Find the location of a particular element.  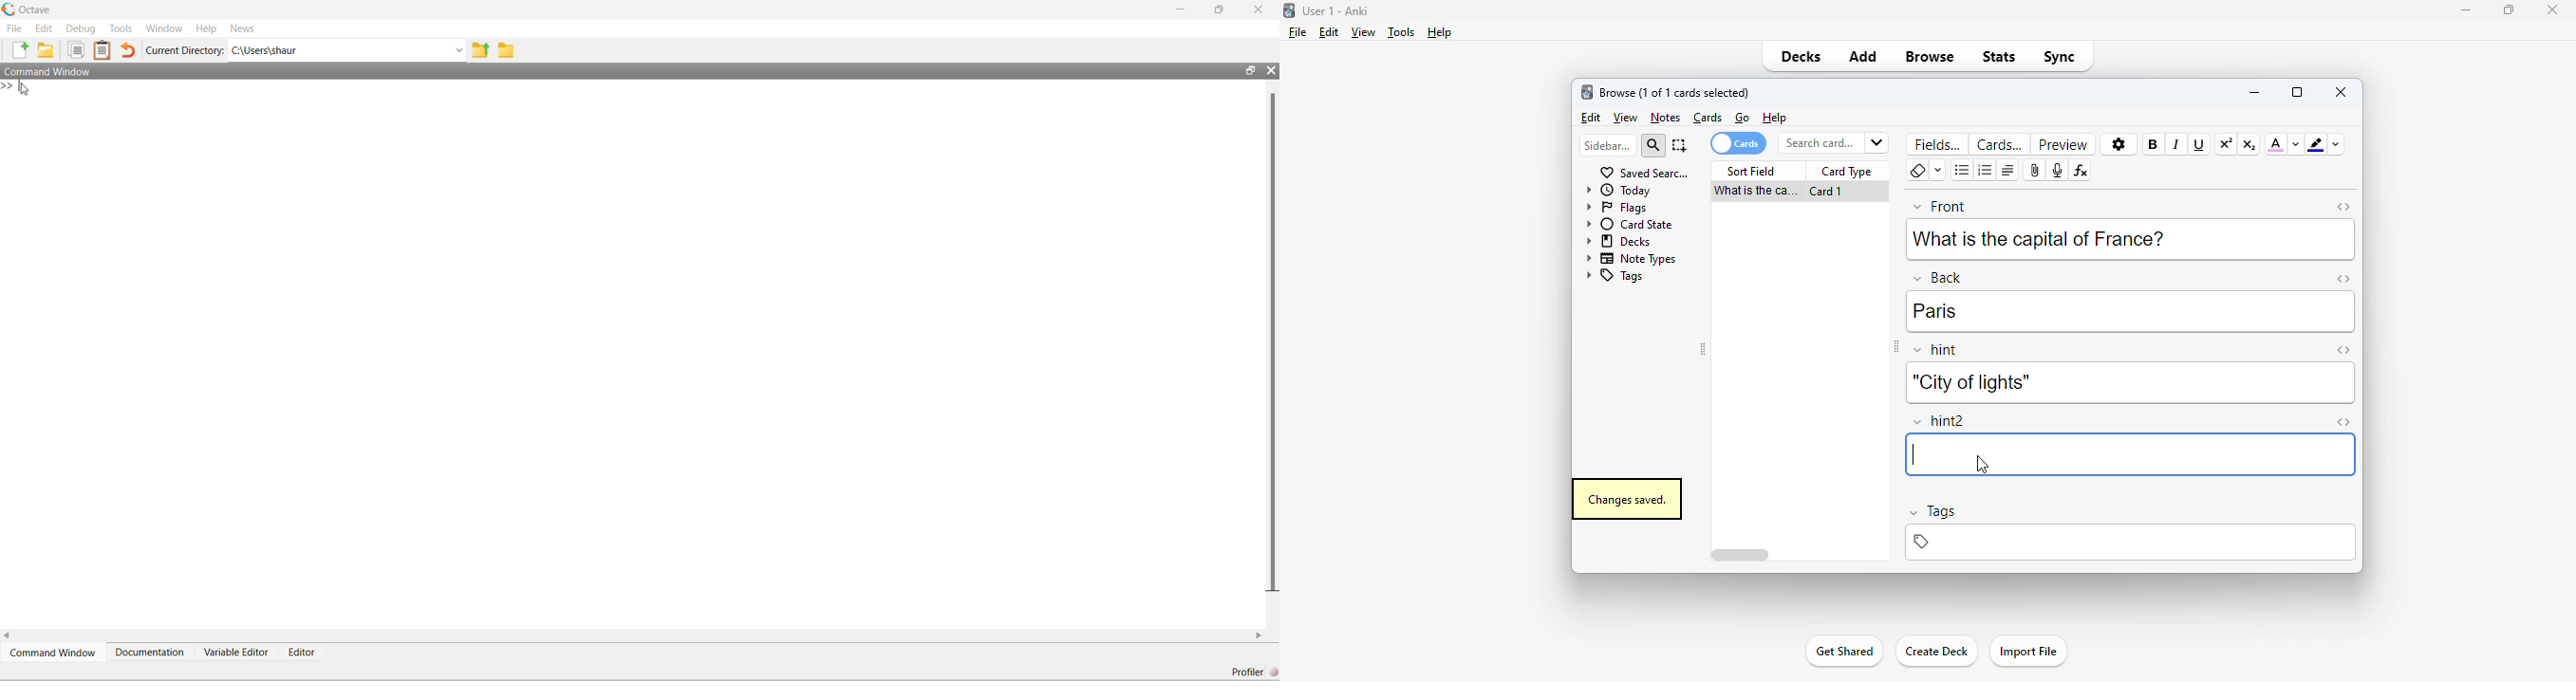

alignment is located at coordinates (2007, 171).